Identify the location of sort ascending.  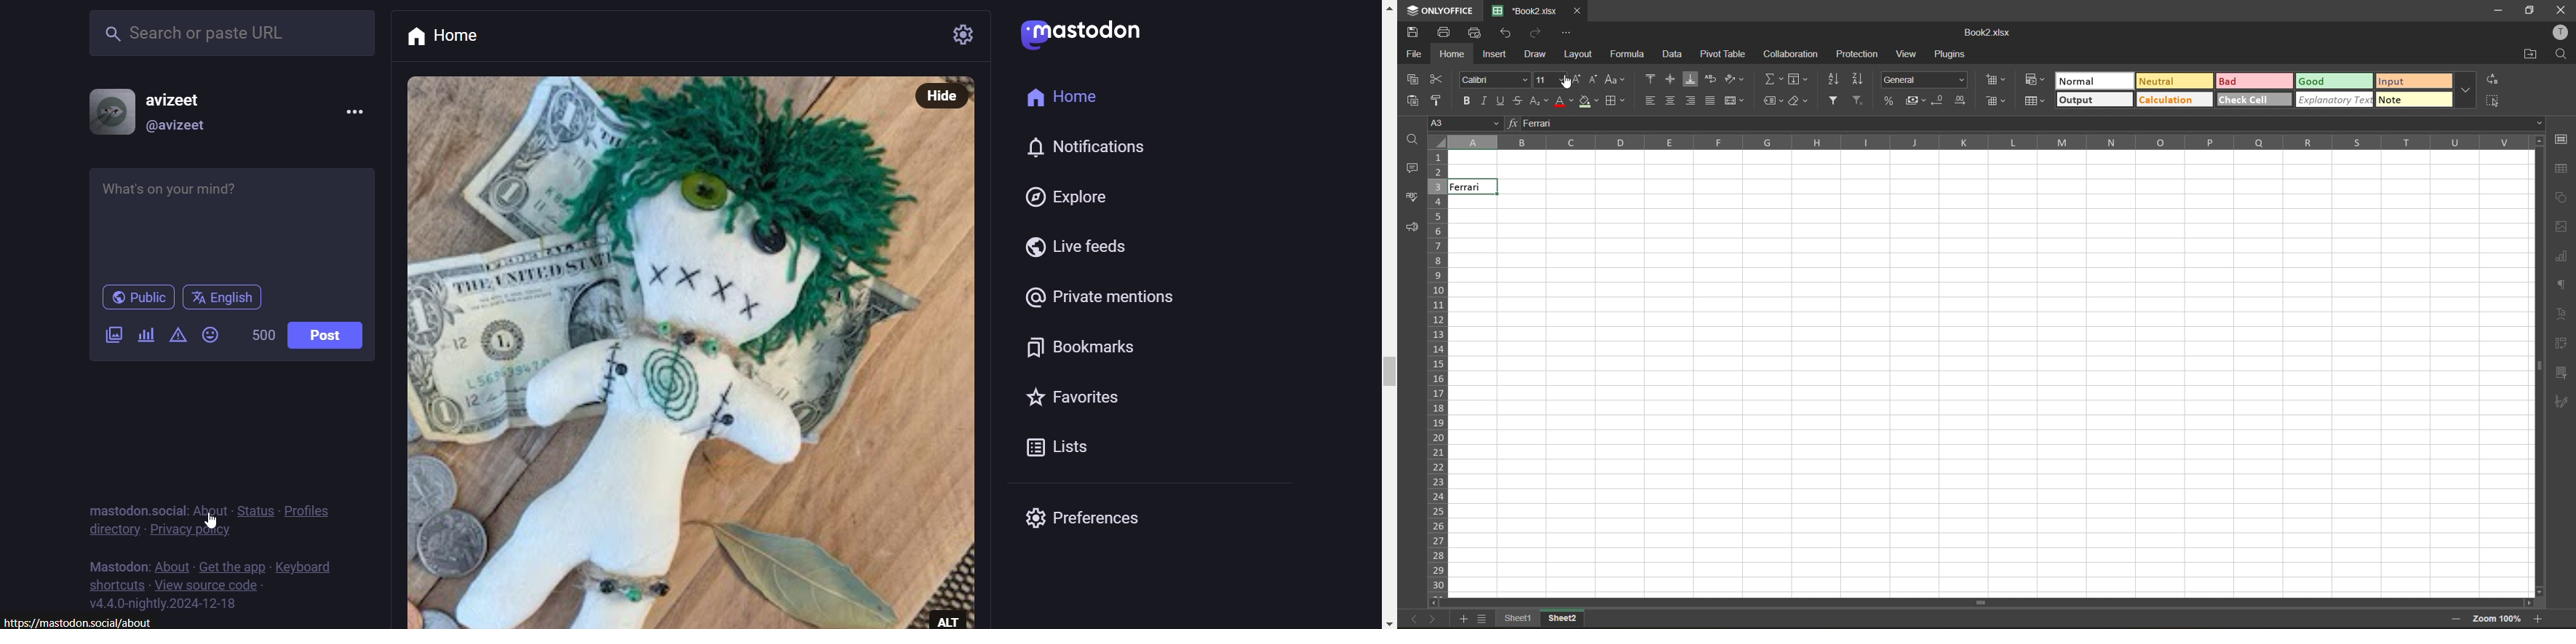
(1836, 81).